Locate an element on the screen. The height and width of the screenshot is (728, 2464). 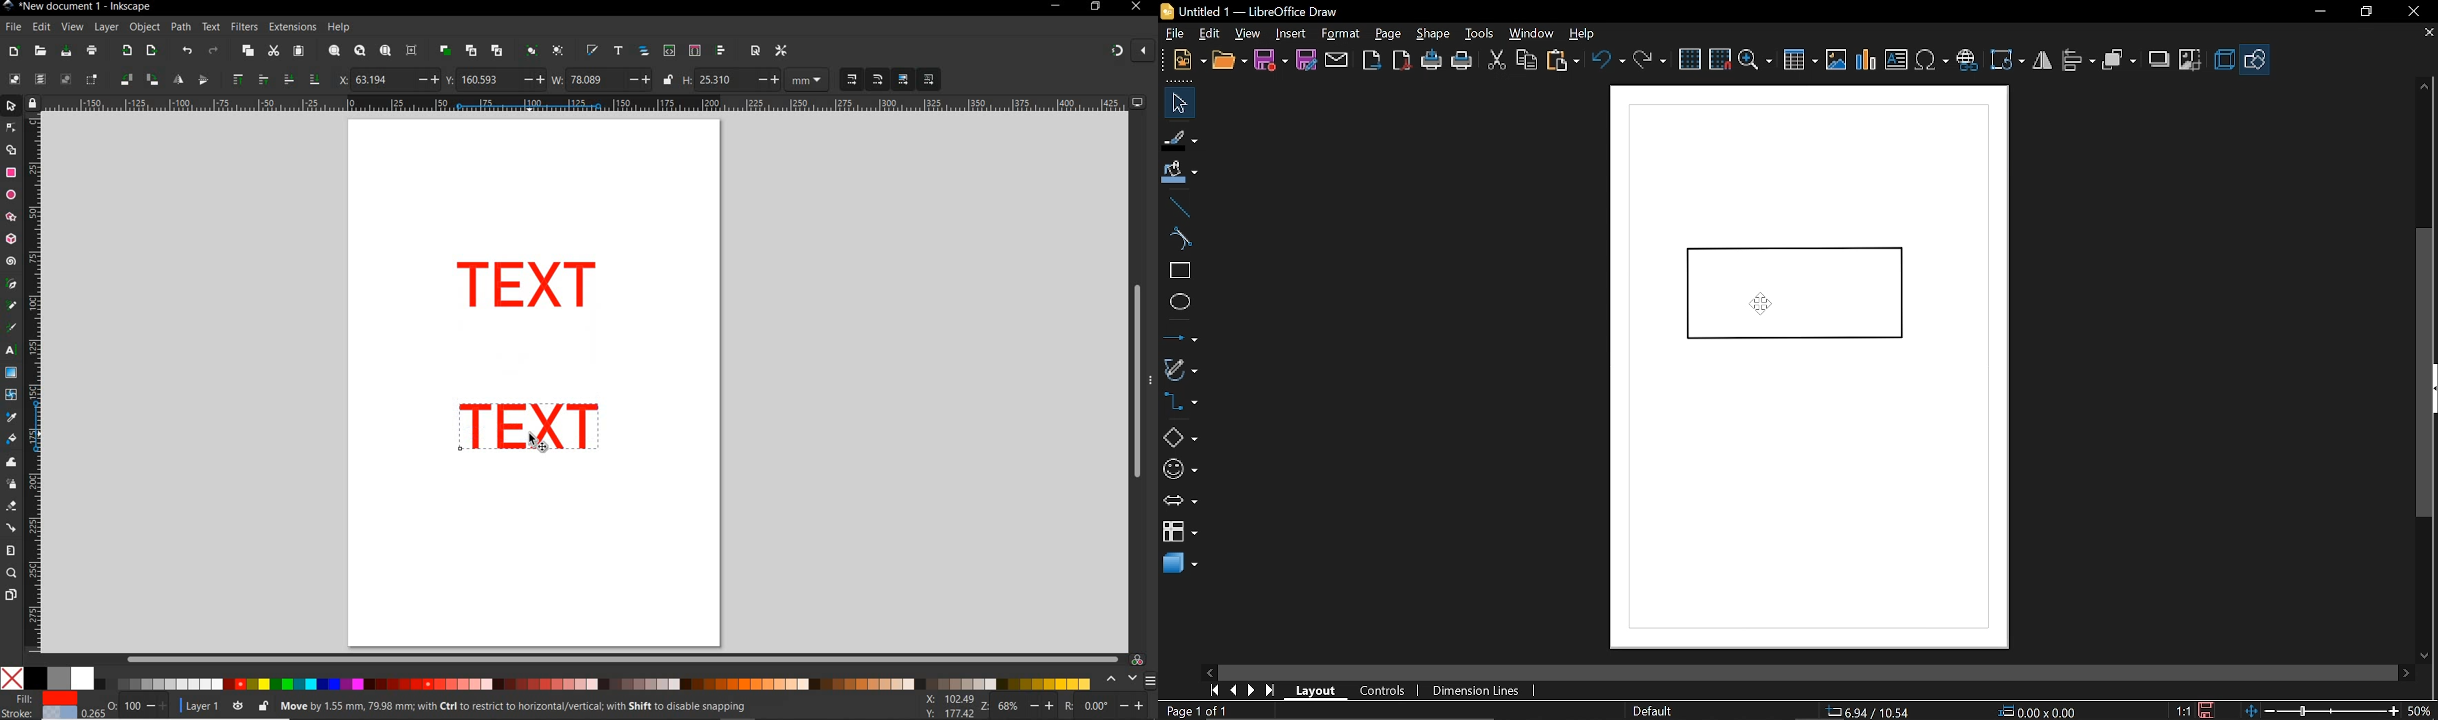
format is located at coordinates (1344, 34).